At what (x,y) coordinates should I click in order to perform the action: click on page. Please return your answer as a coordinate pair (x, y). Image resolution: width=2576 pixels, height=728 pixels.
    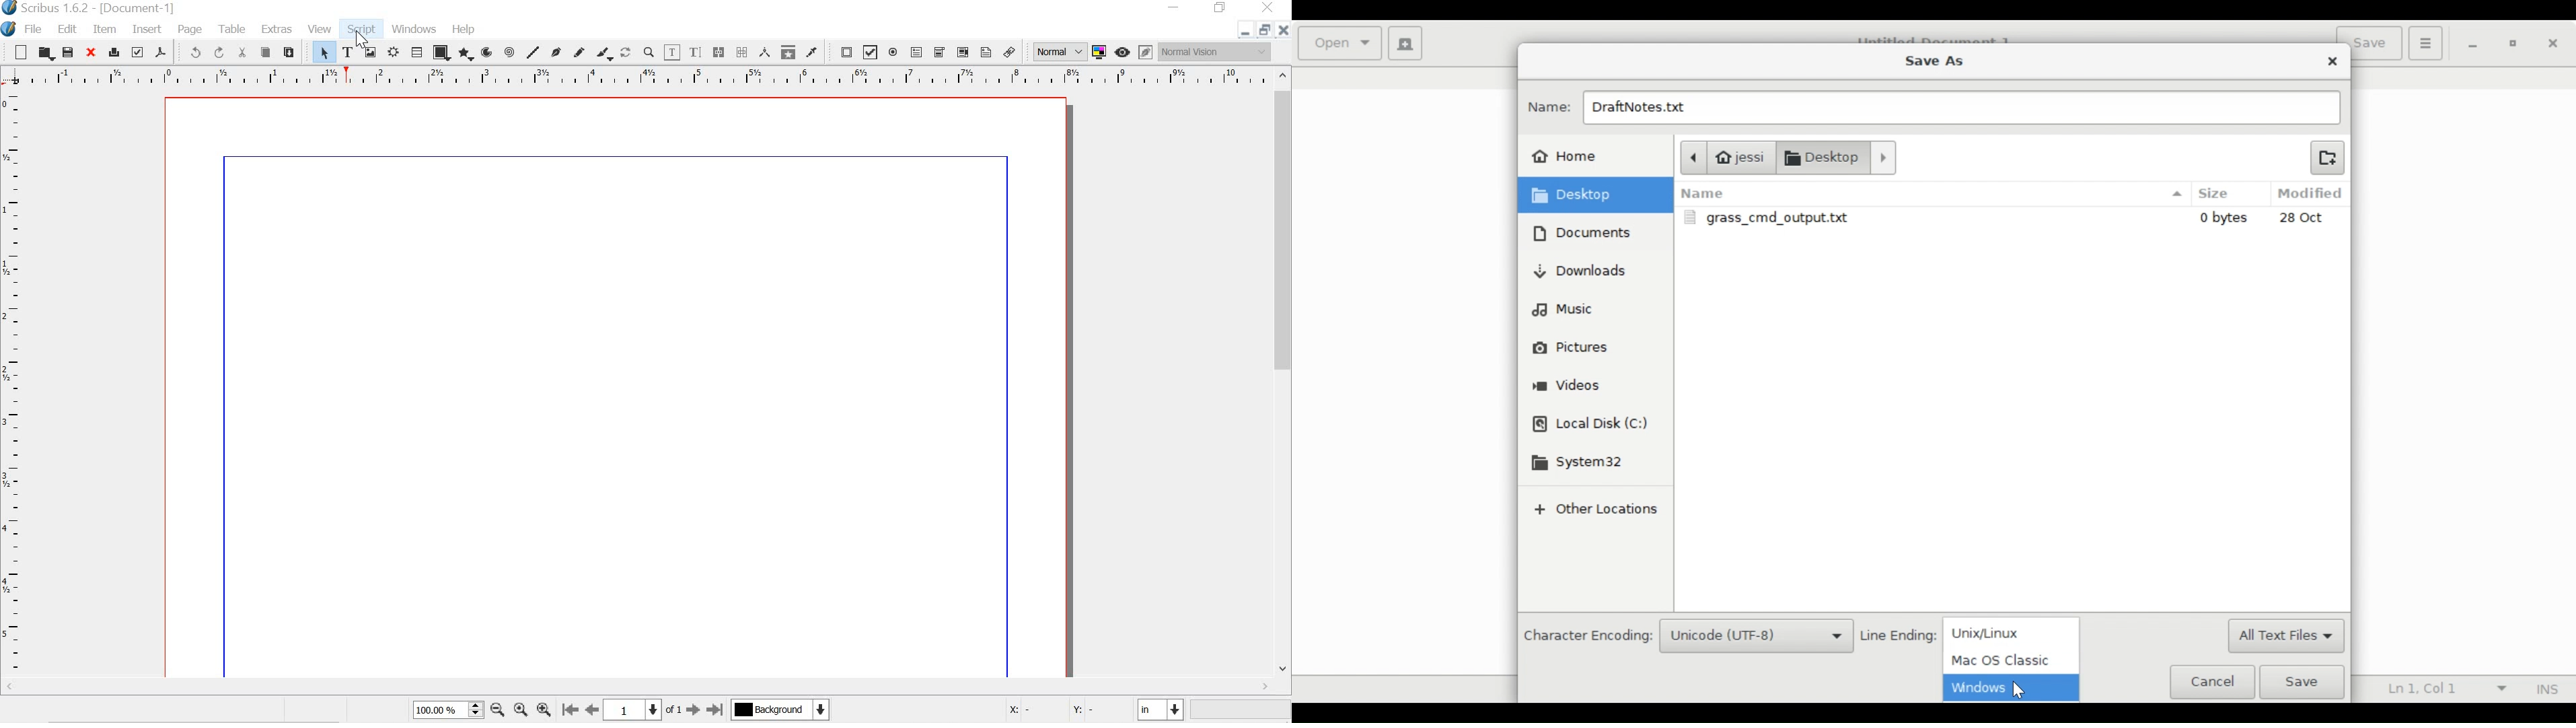
    Looking at the image, I should click on (193, 30).